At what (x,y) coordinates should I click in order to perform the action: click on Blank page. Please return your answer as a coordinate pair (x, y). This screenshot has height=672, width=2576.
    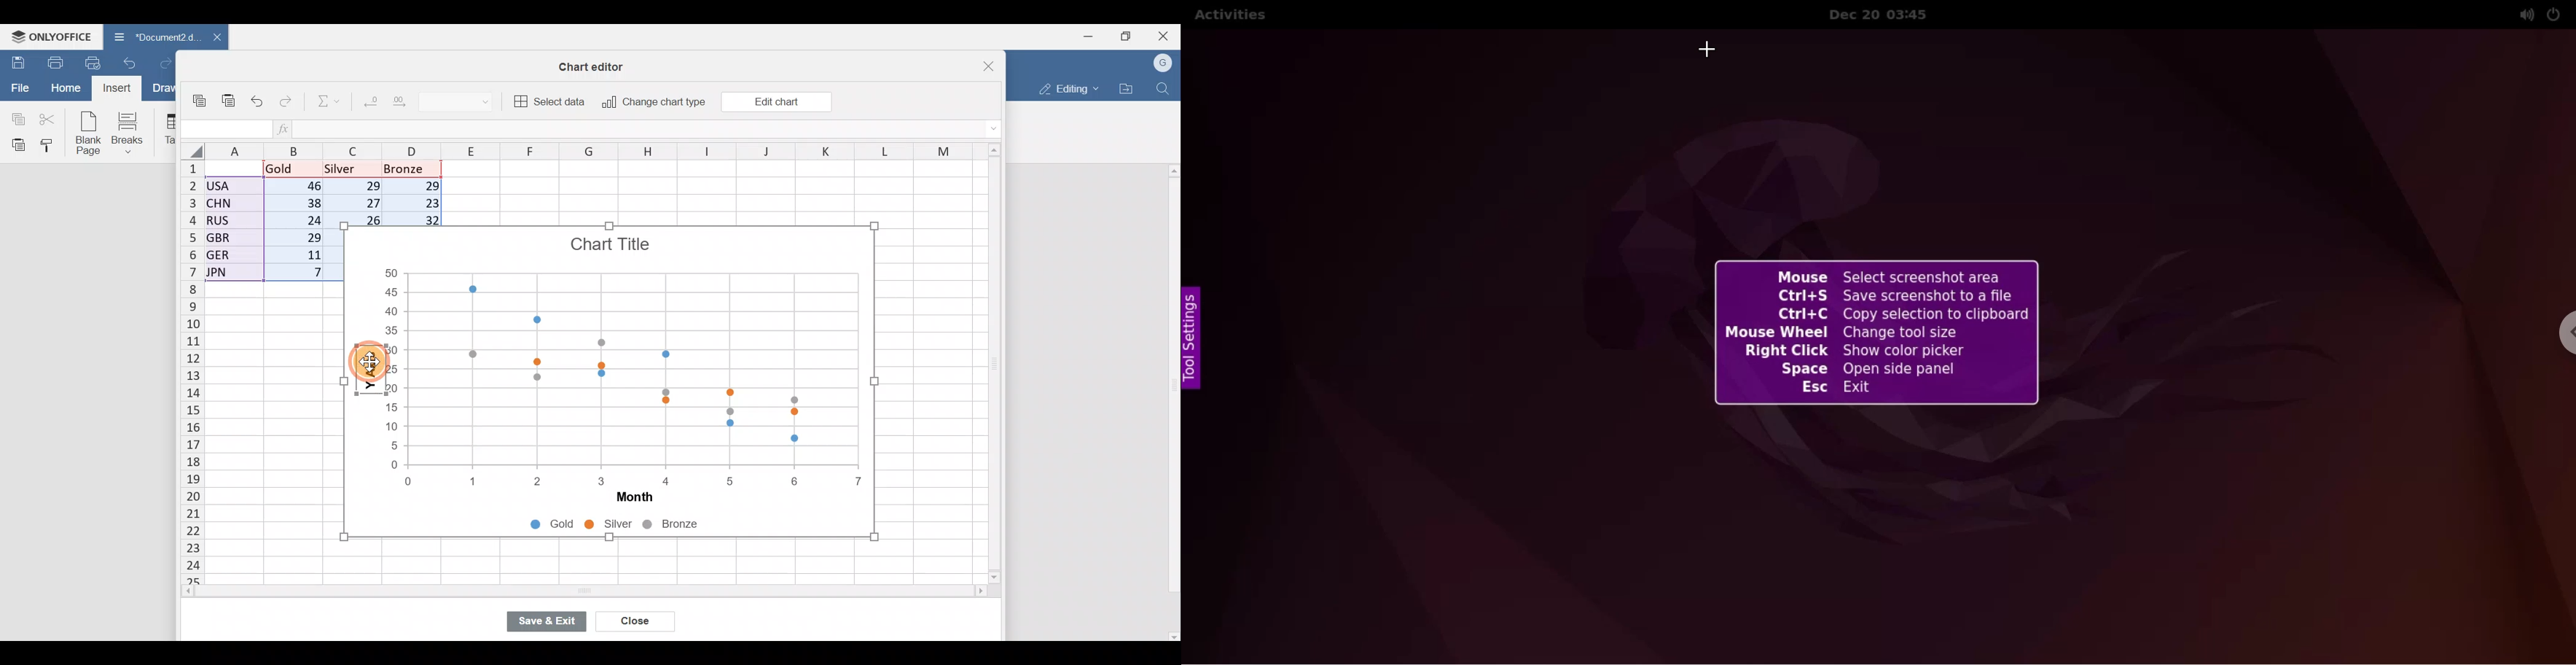
    Looking at the image, I should click on (90, 134).